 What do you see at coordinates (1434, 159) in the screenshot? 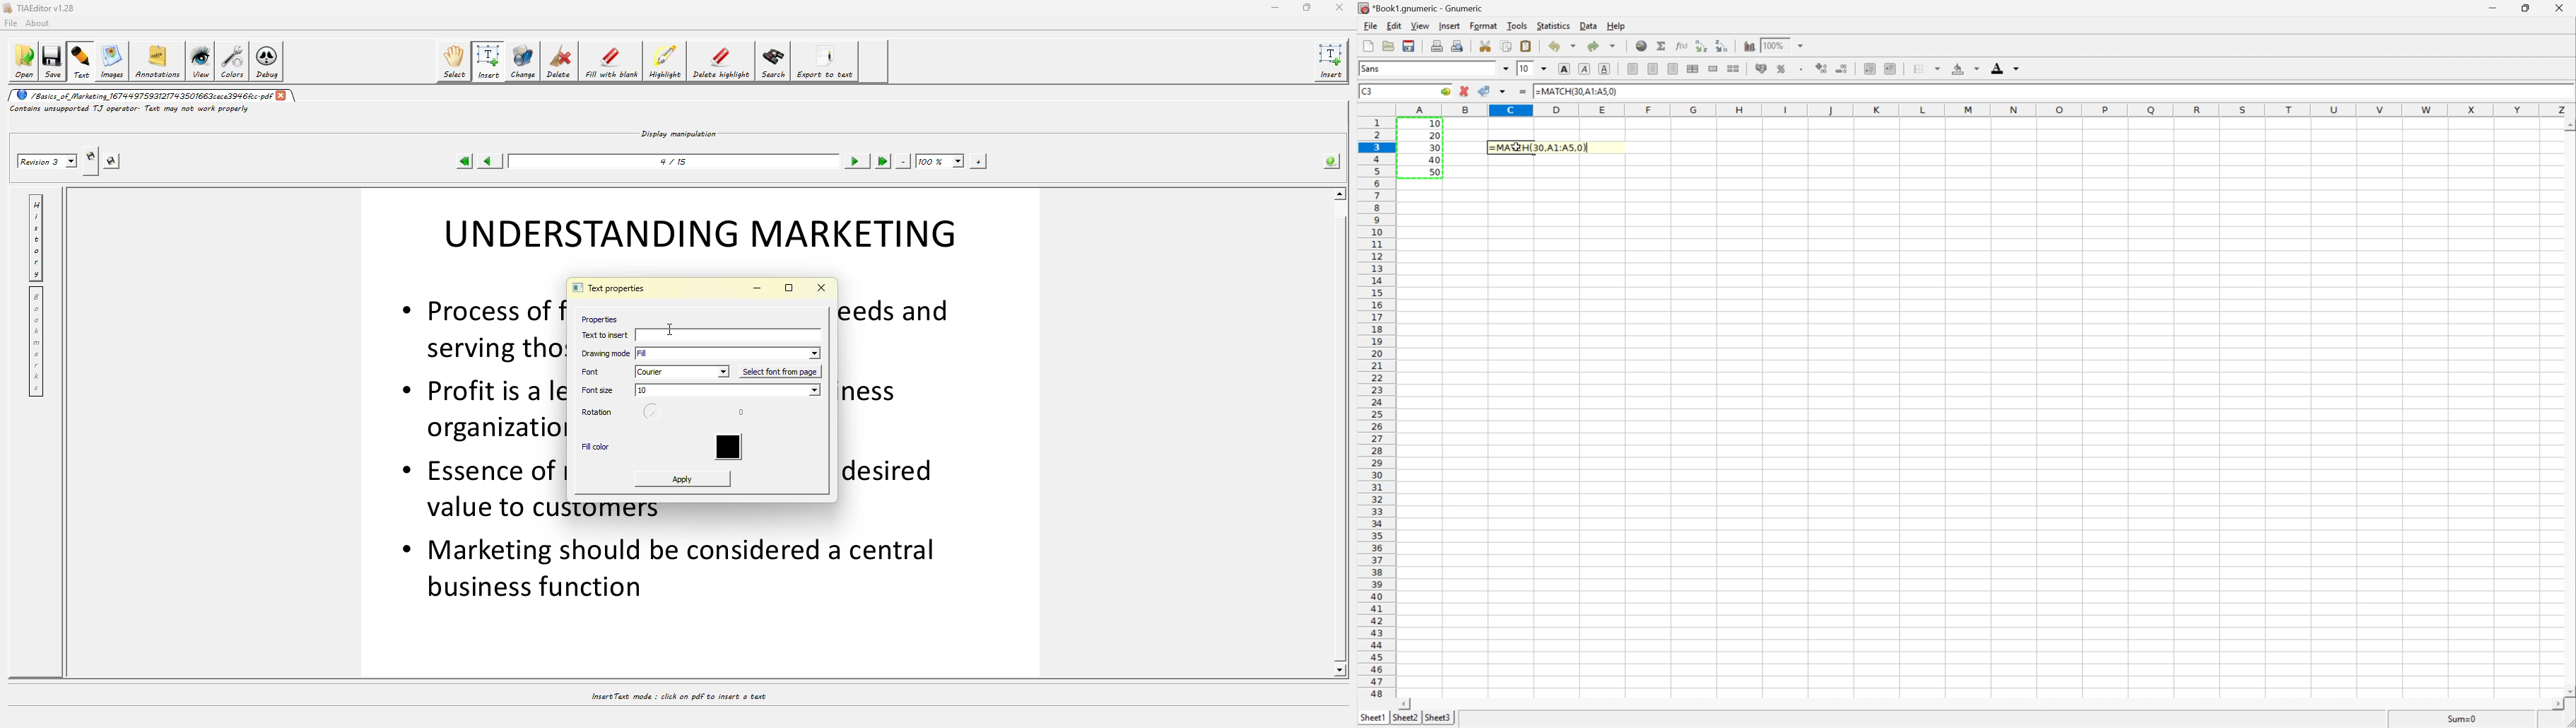
I see `40` at bounding box center [1434, 159].